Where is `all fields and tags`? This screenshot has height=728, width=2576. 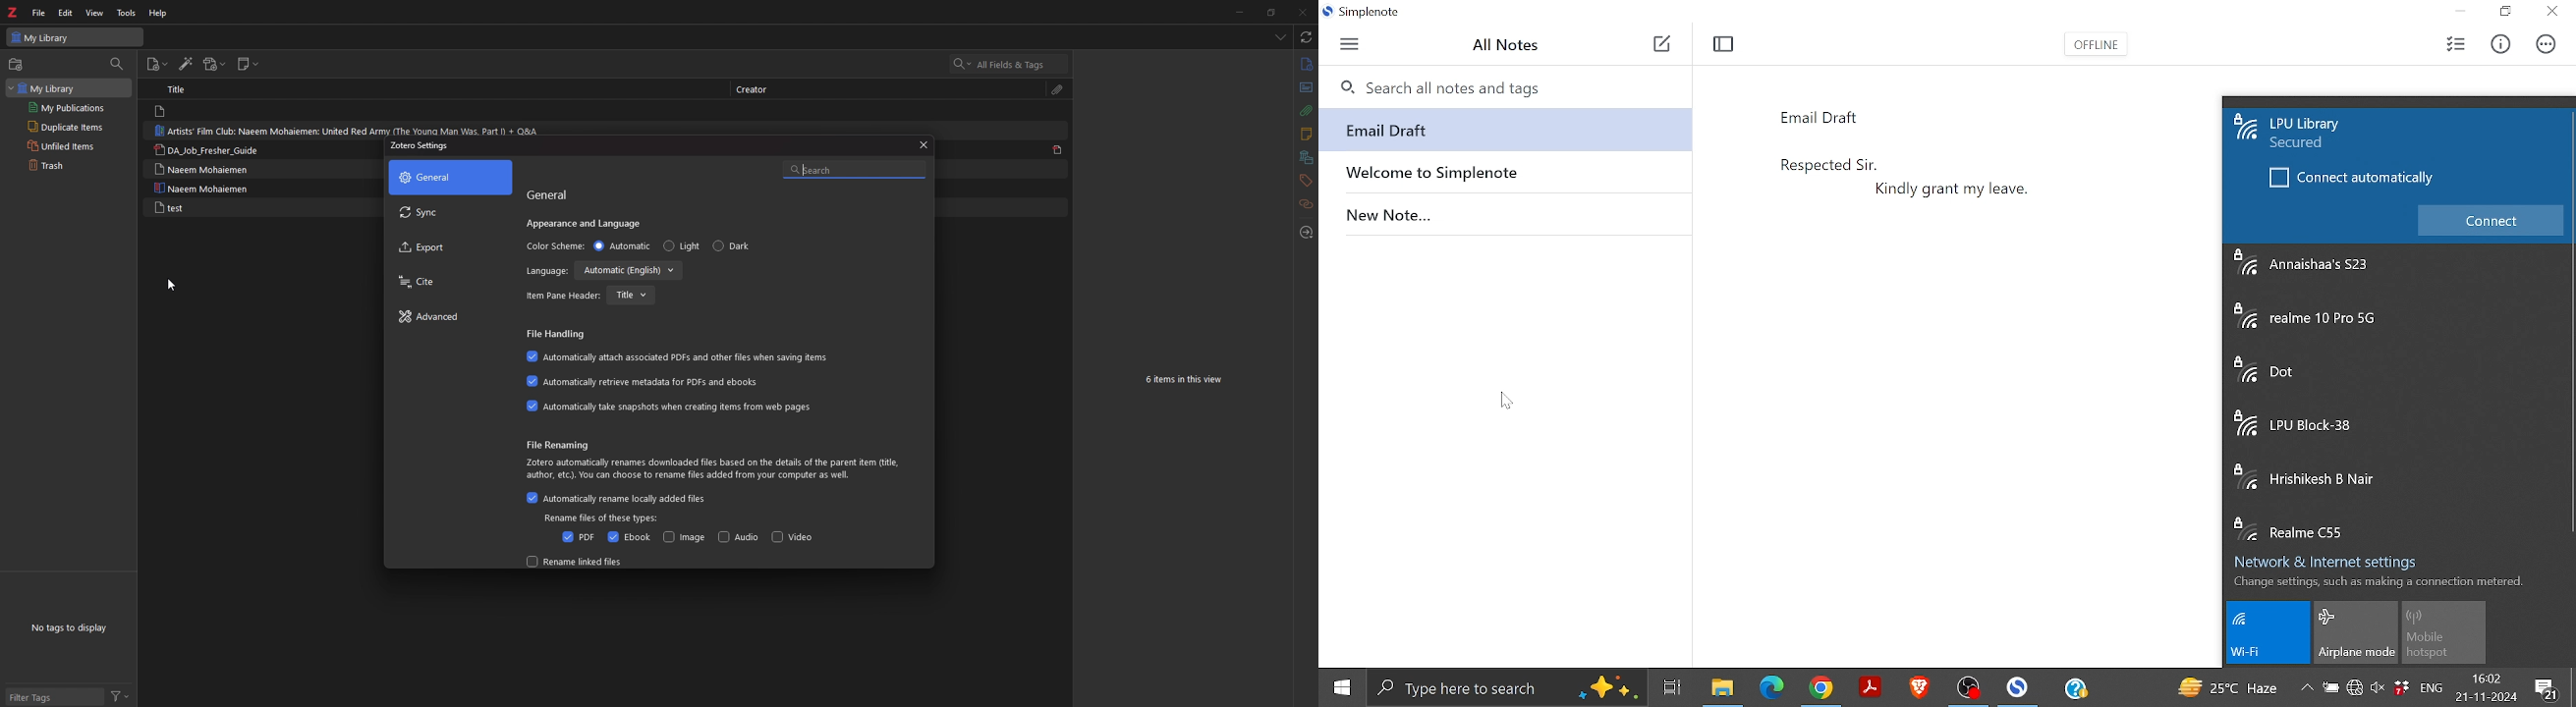
all fields and tags is located at coordinates (1010, 65).